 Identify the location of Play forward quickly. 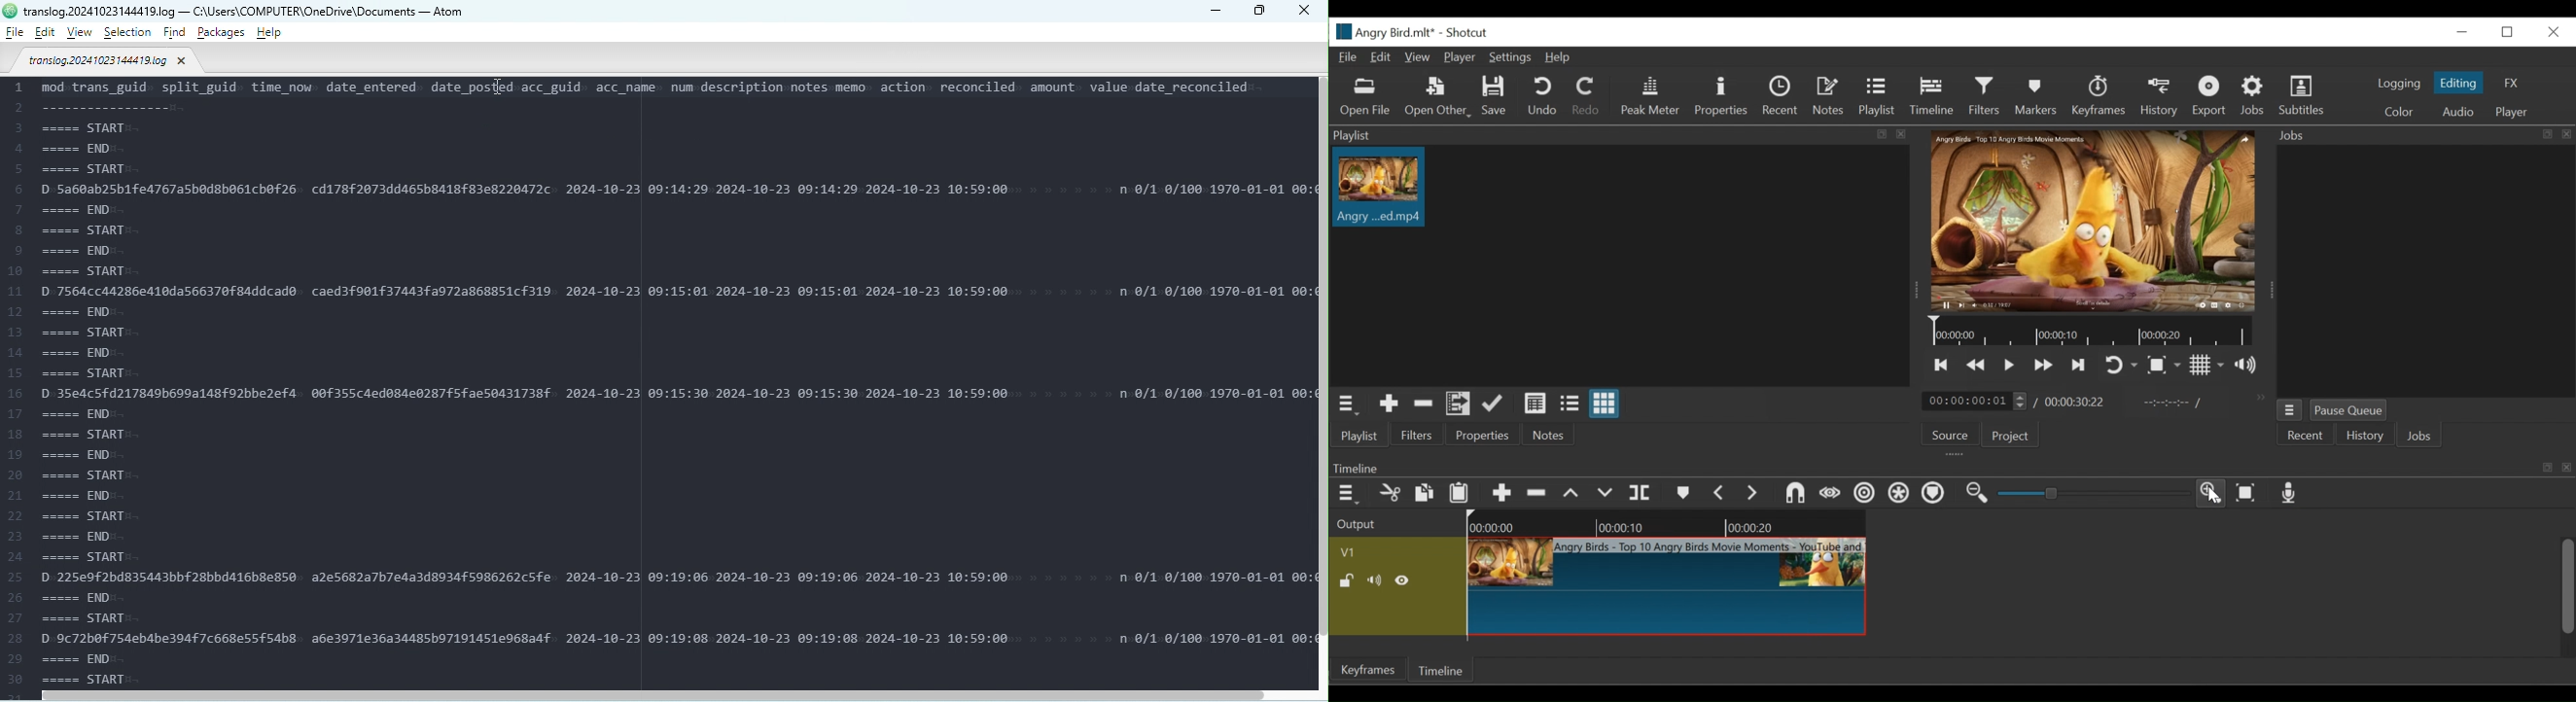
(2042, 365).